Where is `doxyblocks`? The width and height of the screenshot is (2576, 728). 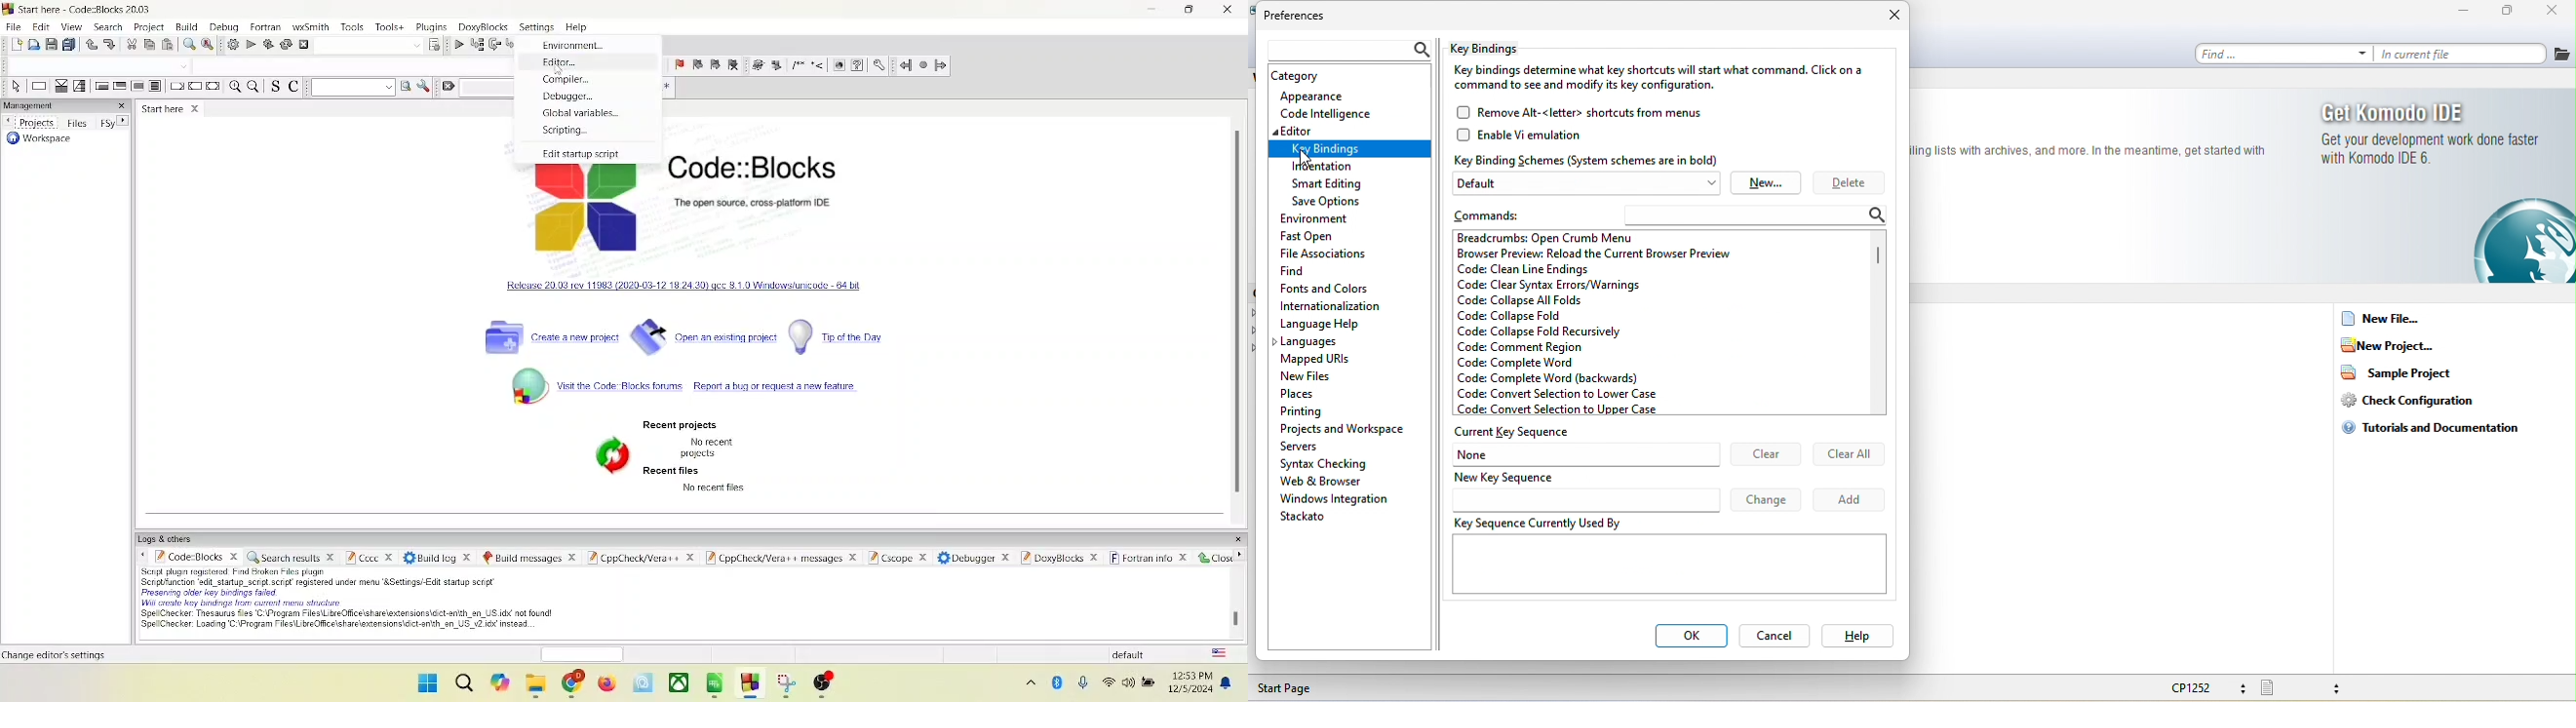 doxyblocks is located at coordinates (484, 27).